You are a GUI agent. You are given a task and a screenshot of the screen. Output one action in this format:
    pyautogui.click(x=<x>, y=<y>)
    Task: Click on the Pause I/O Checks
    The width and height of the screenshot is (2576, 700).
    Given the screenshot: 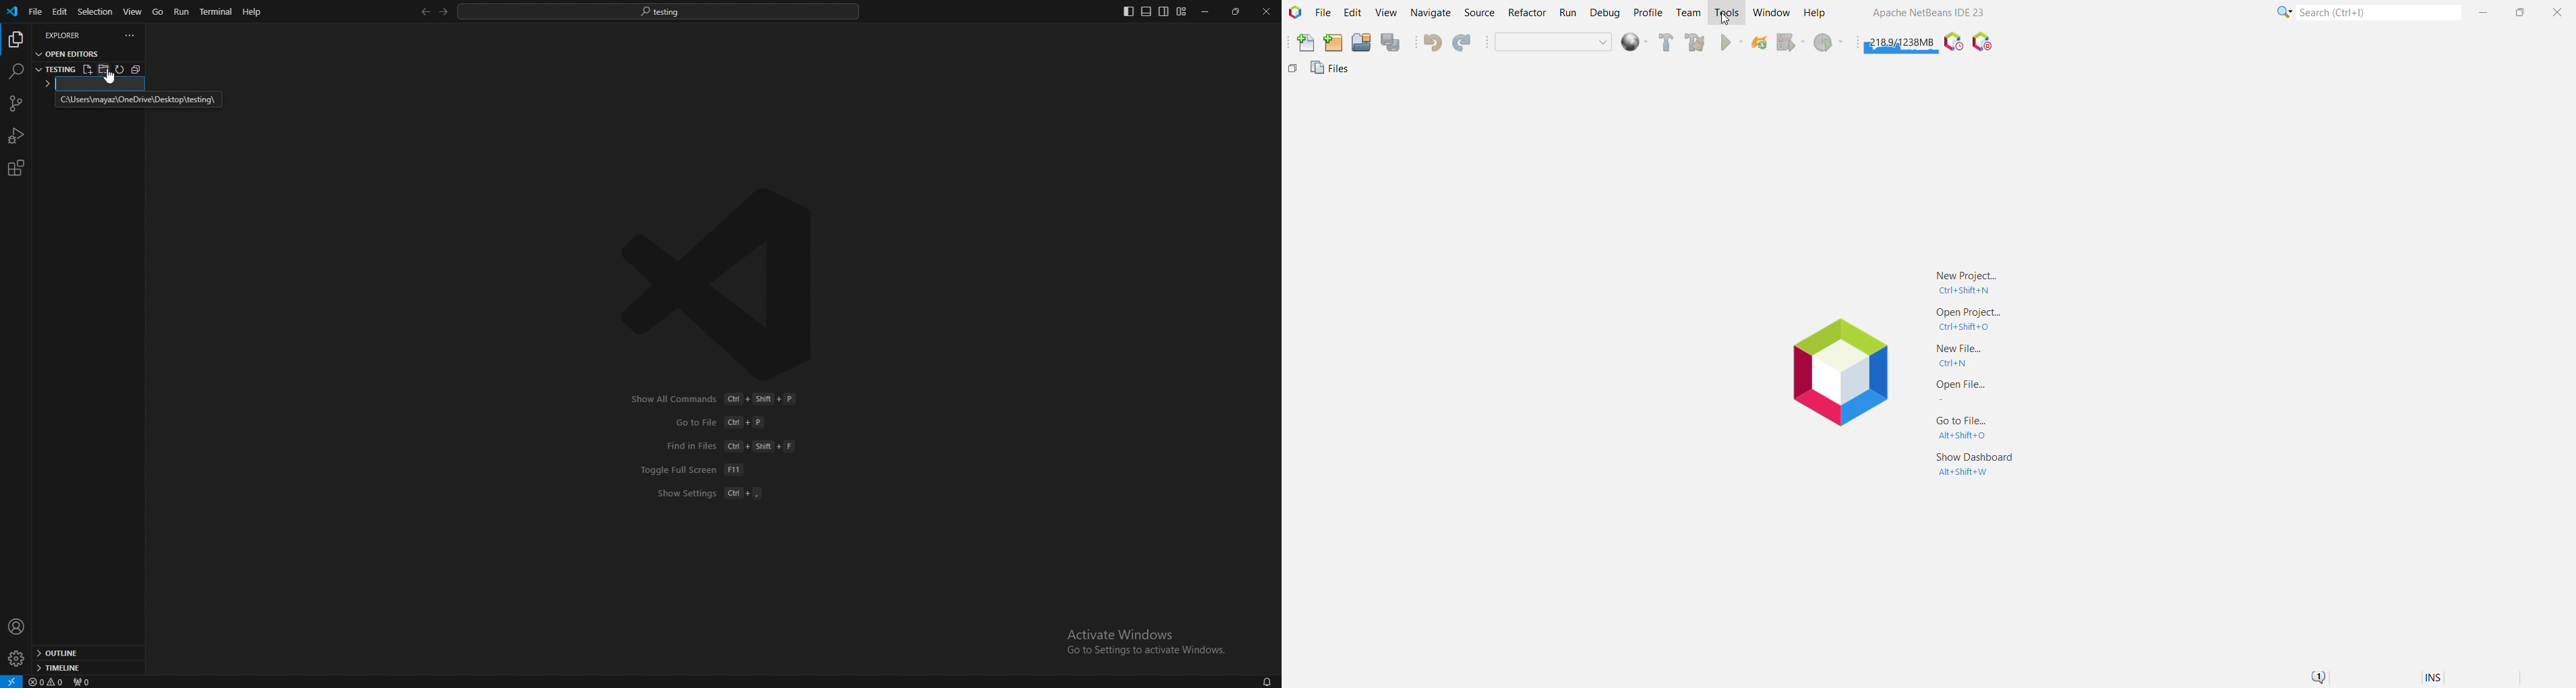 What is the action you would take?
    pyautogui.click(x=1983, y=42)
    